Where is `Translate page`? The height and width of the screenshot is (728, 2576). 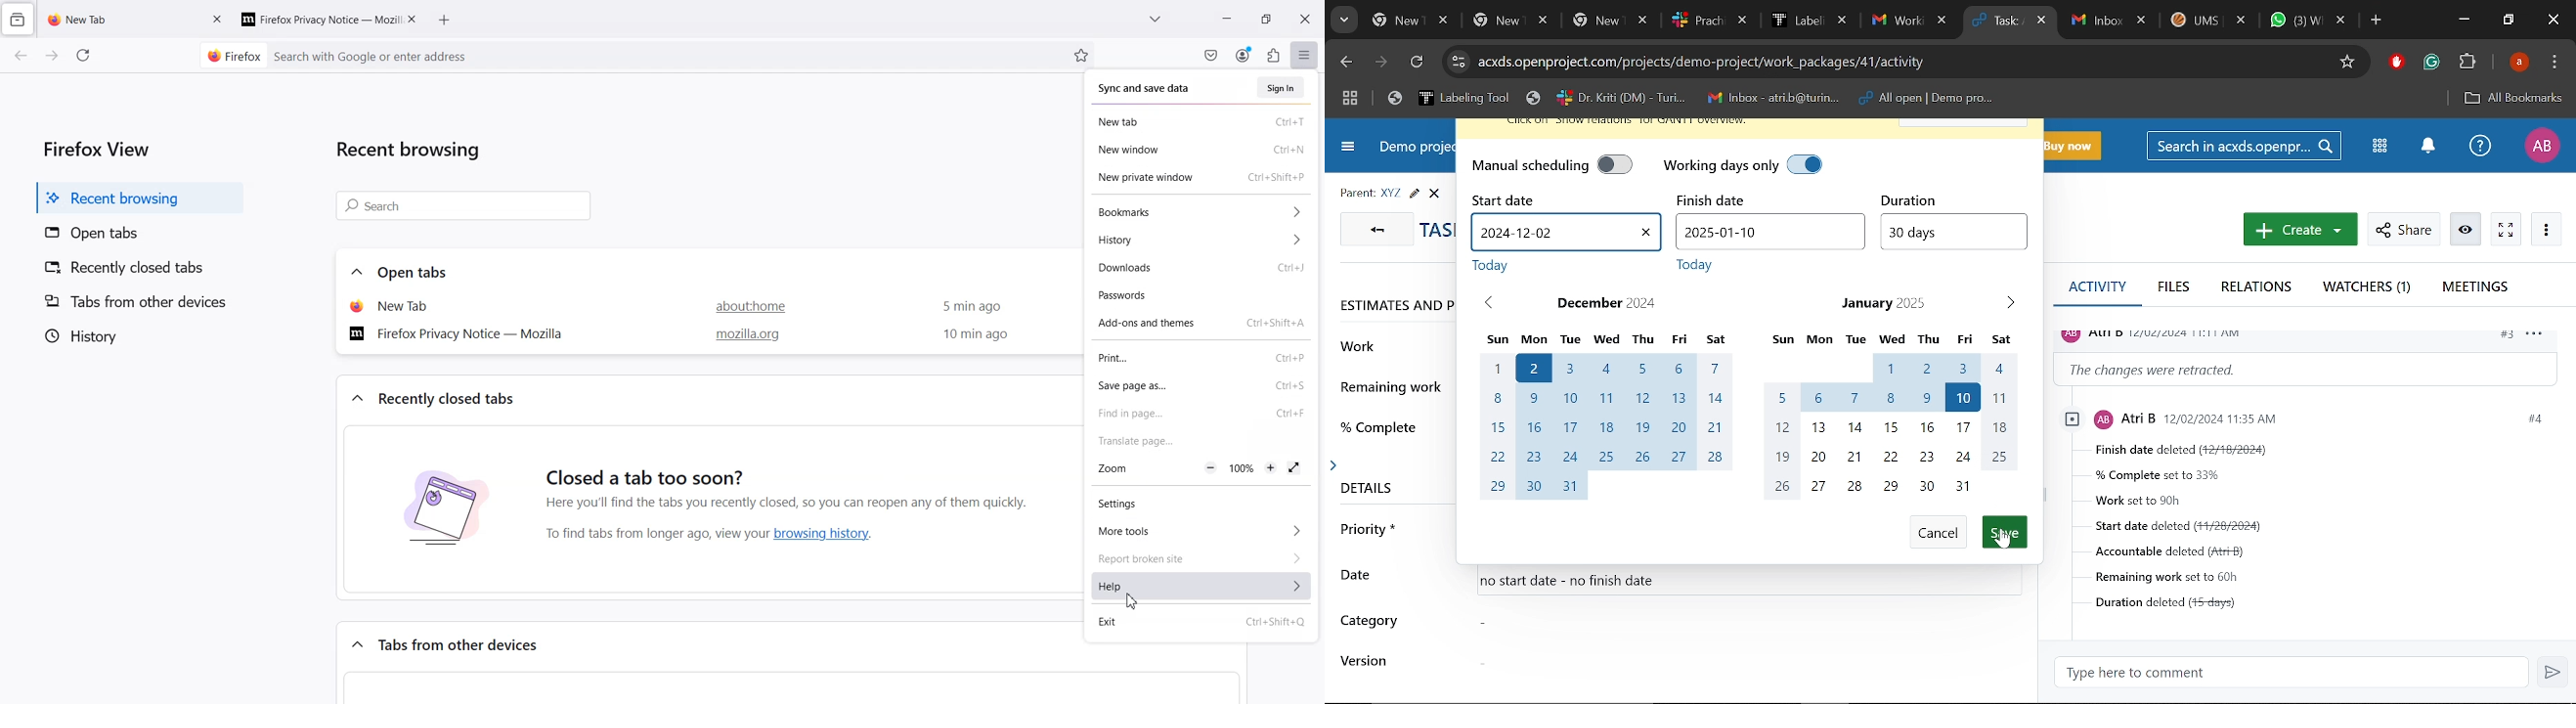 Translate page is located at coordinates (1201, 441).